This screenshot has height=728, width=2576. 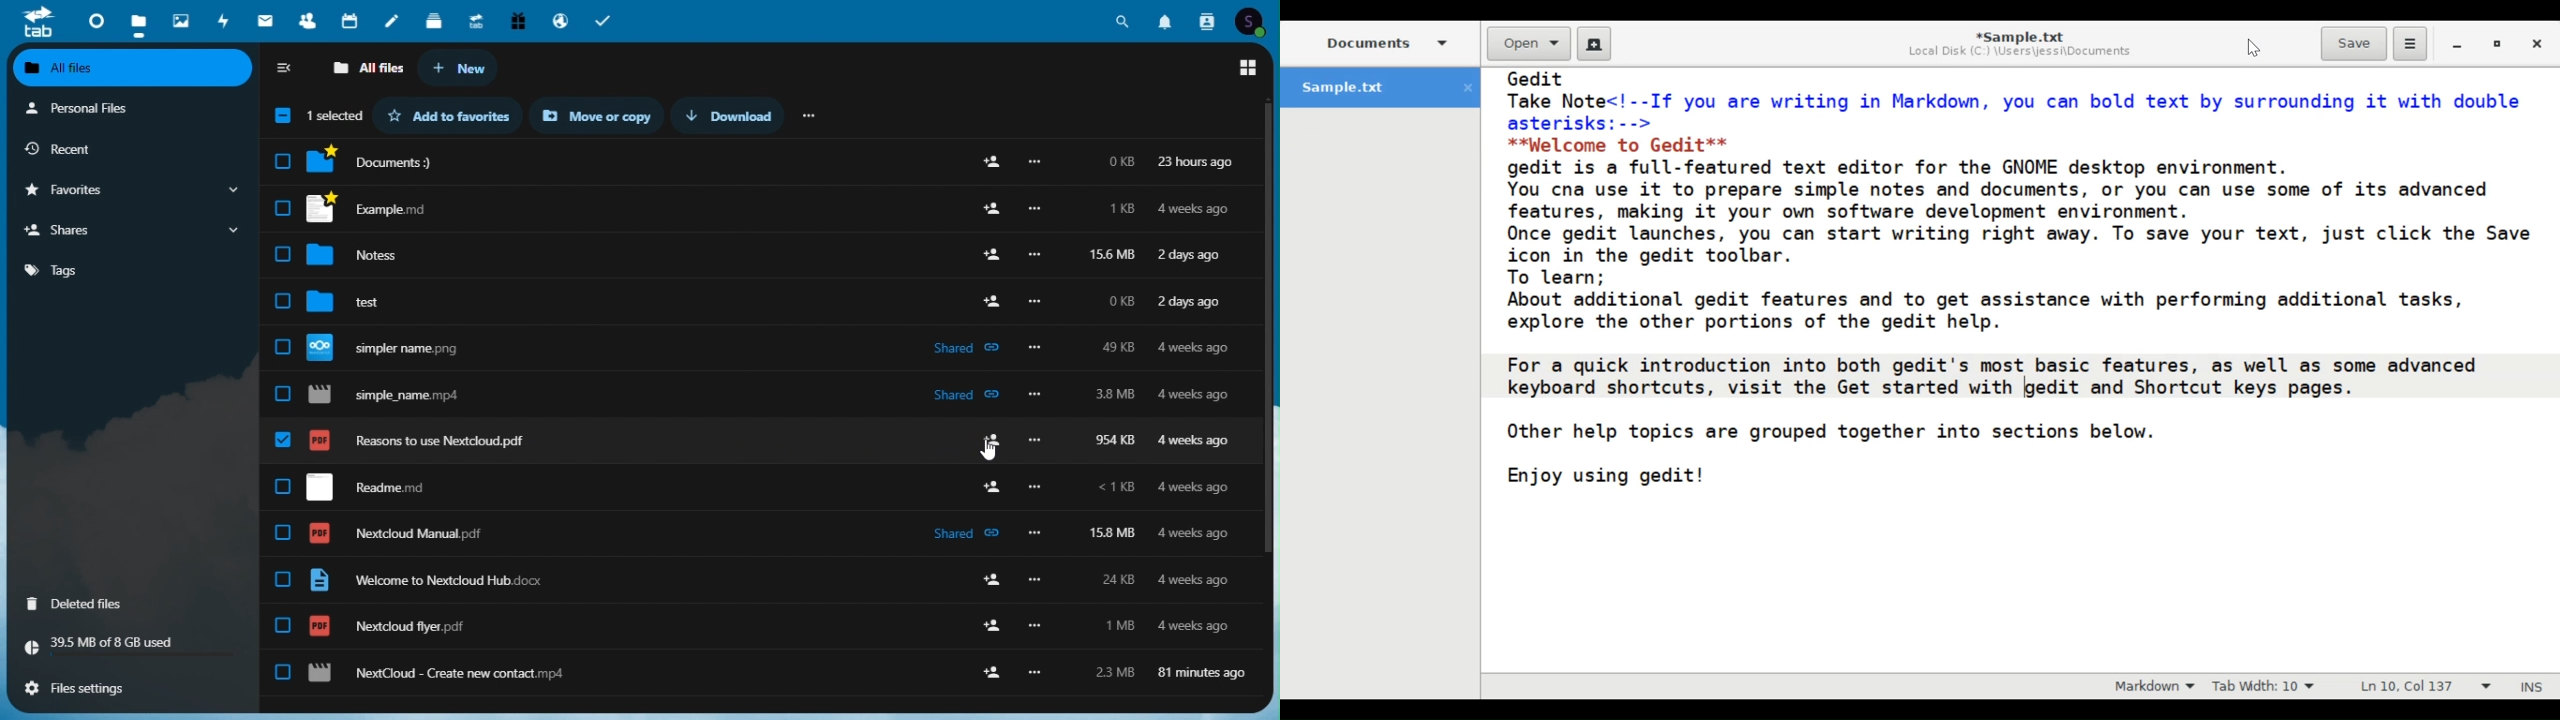 What do you see at coordinates (139, 21) in the screenshot?
I see `files` at bounding box center [139, 21].